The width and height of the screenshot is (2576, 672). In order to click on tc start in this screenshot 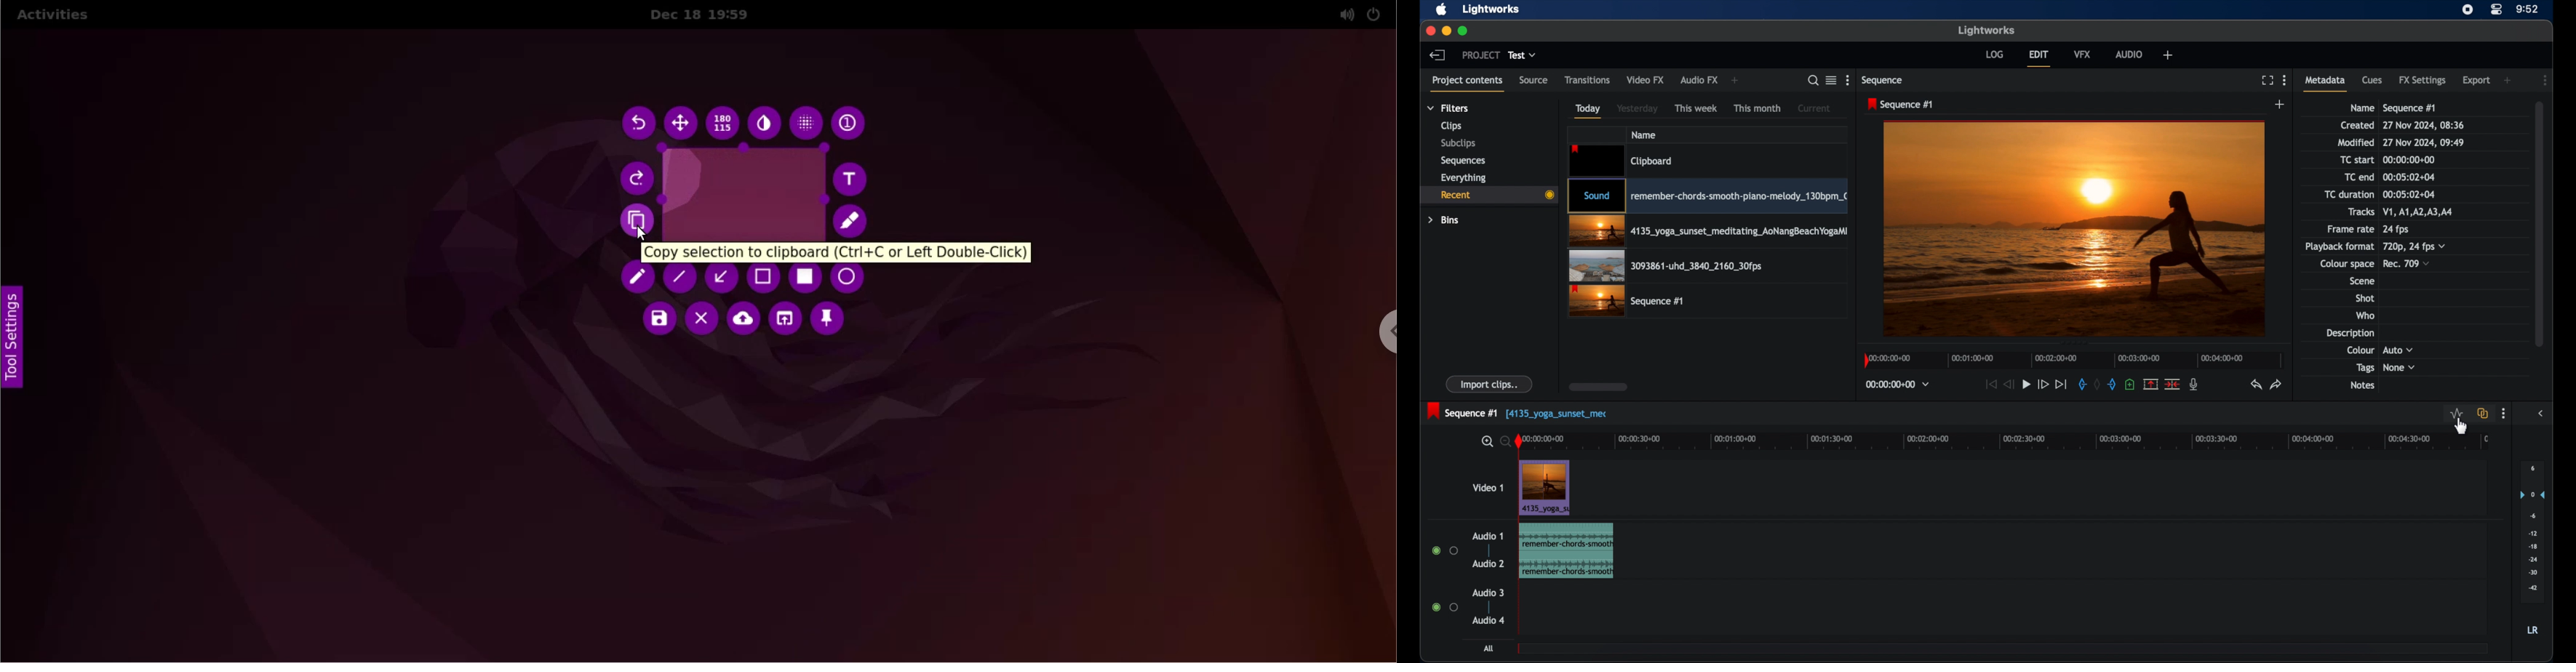, I will do `click(2412, 159)`.